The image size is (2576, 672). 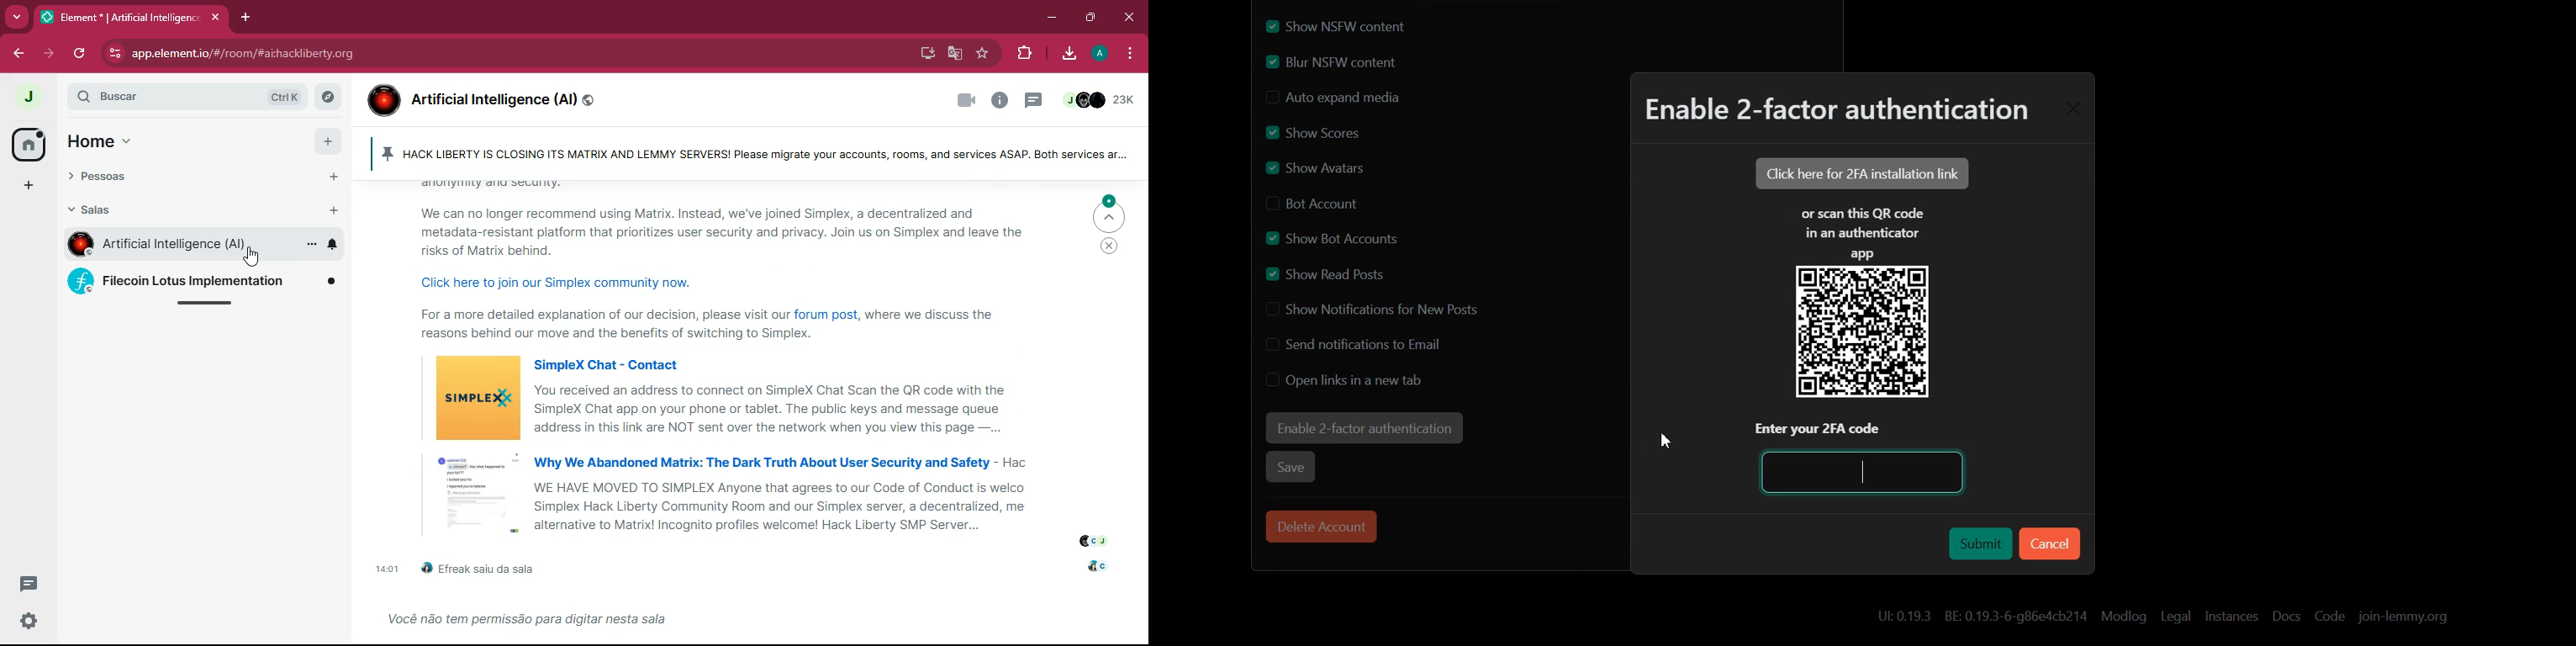 What do you see at coordinates (1319, 202) in the screenshot?
I see `Disable Bot Account` at bounding box center [1319, 202].